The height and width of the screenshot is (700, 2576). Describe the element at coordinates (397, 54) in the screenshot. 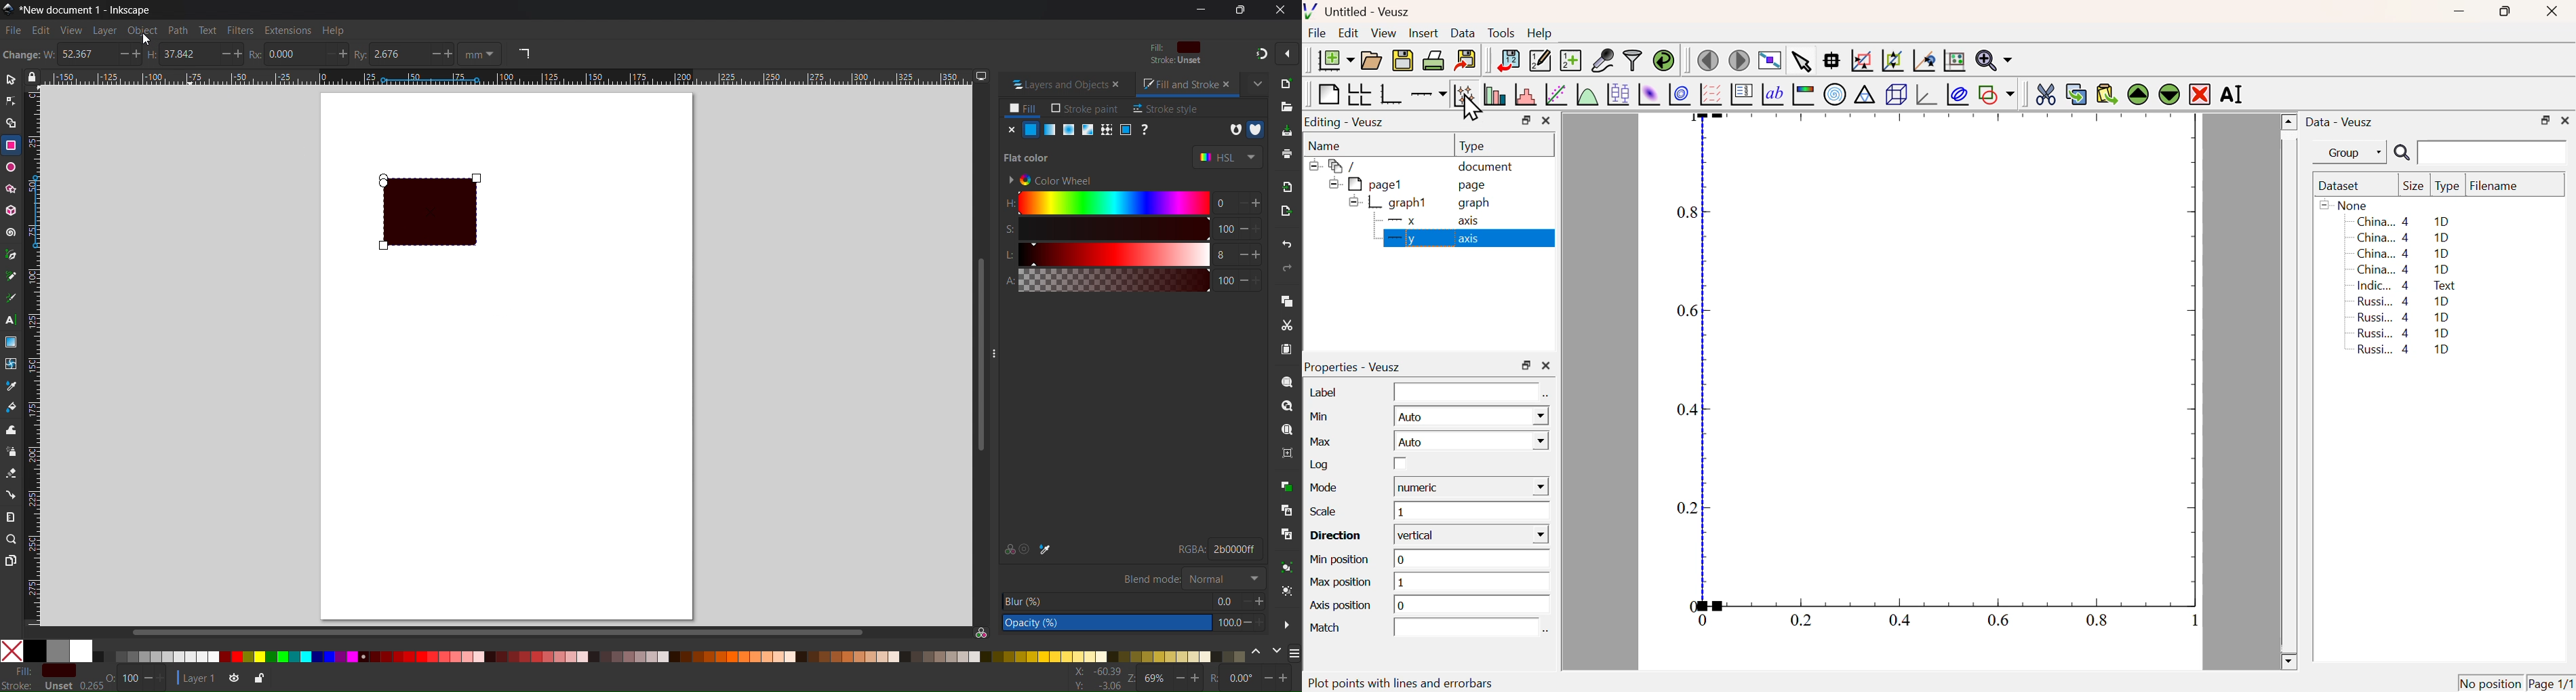

I see `Vertical radius of rounded corner     2.676` at that location.